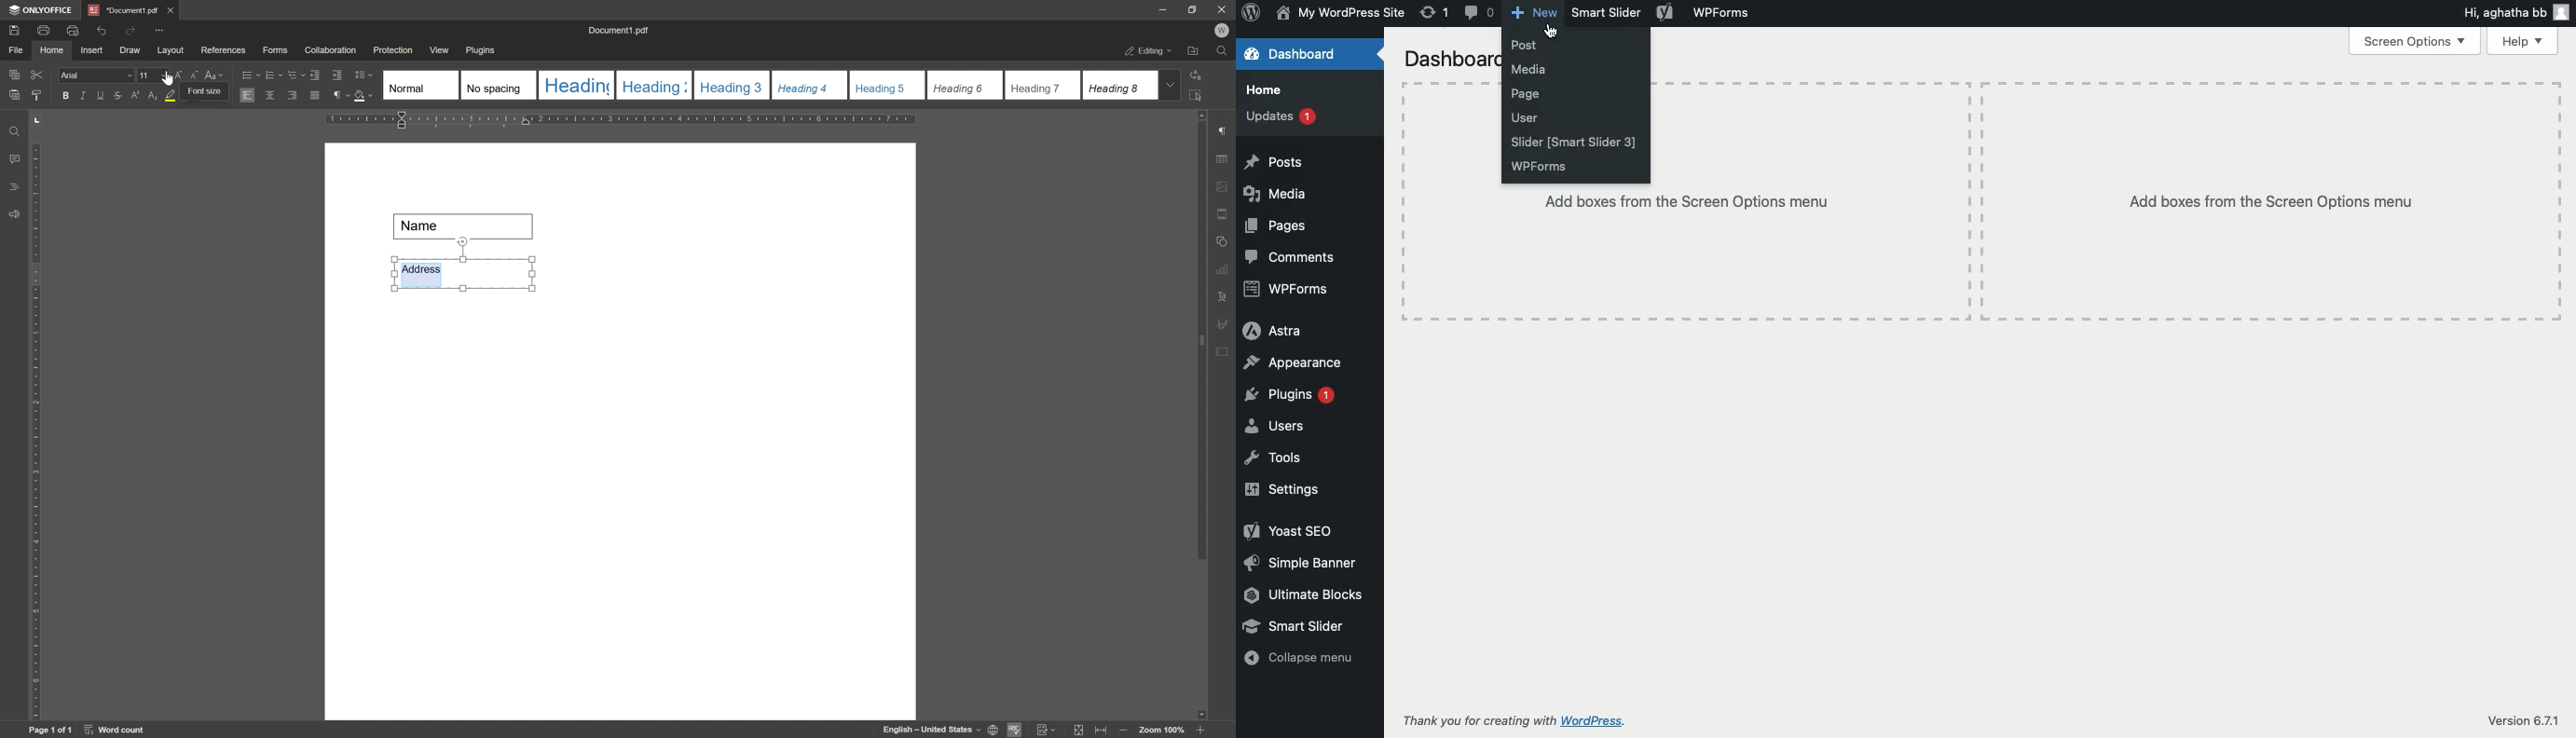 The width and height of the screenshot is (2576, 756). Describe the element at coordinates (1104, 731) in the screenshot. I see `fit to width` at that location.